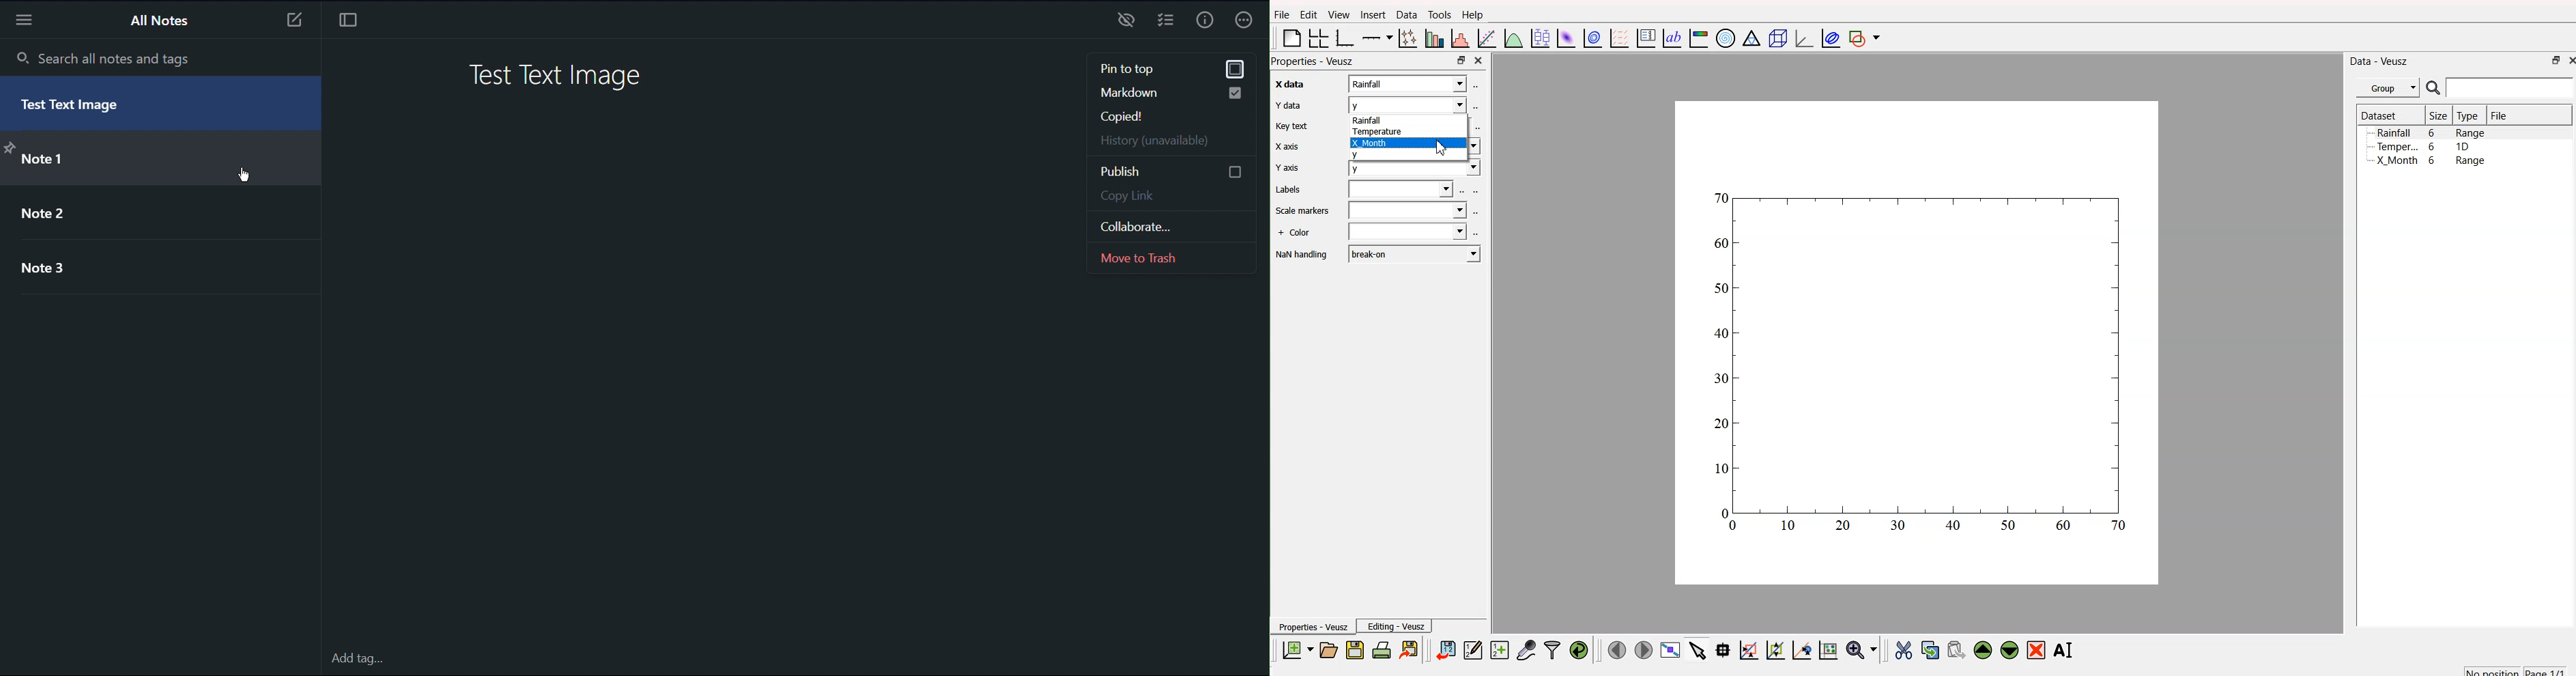 The image size is (2576, 700). I want to click on reload linked dataset, so click(1578, 648).